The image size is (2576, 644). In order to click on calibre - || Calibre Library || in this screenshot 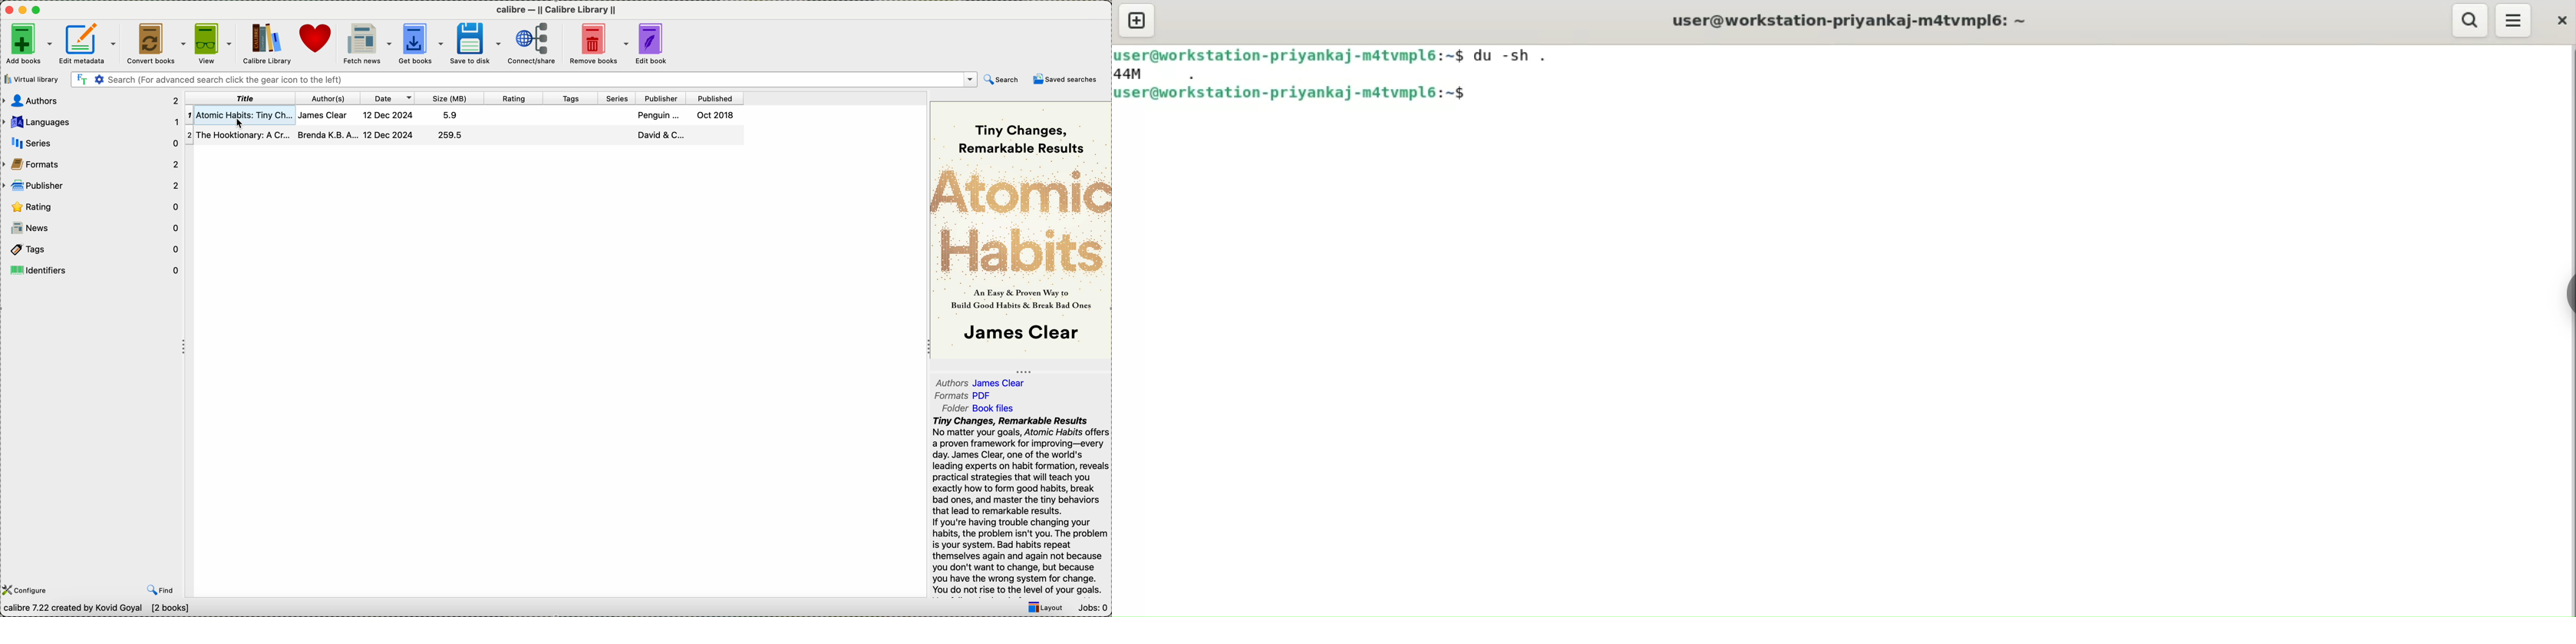, I will do `click(557, 8)`.